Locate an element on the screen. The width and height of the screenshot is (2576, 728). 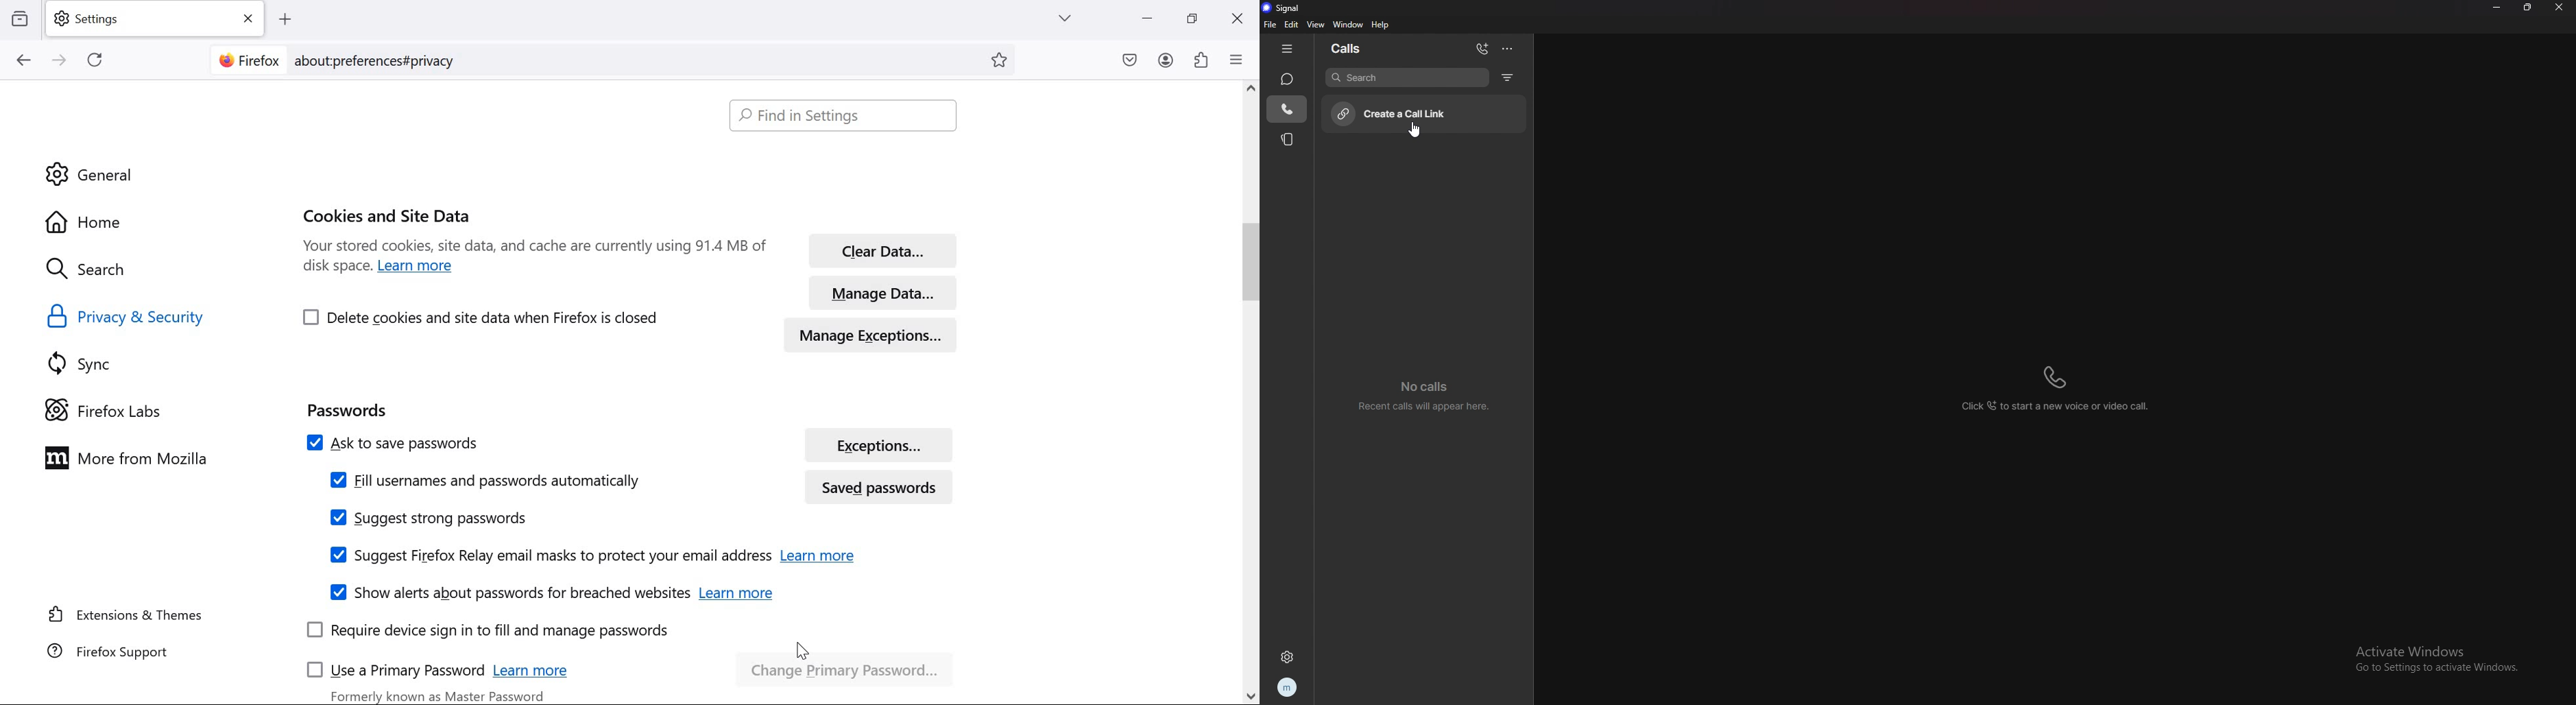
scrollbar is located at coordinates (1244, 393).